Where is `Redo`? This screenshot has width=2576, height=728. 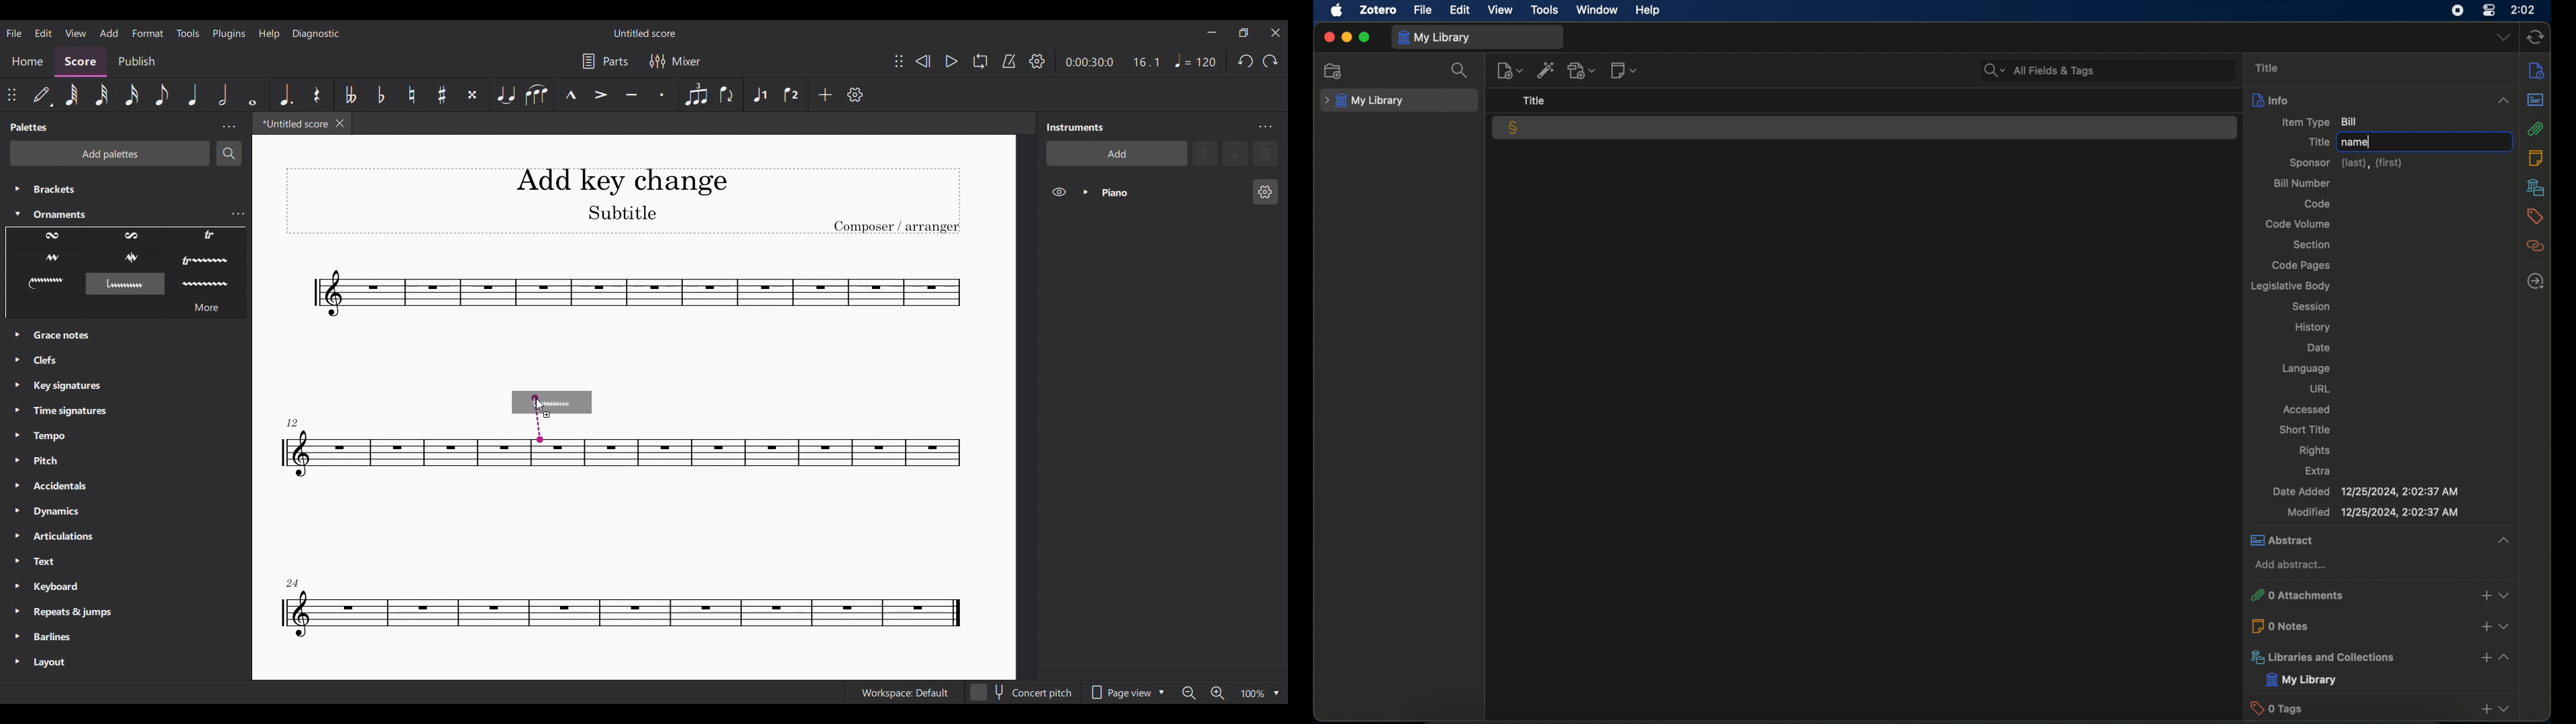
Redo is located at coordinates (1270, 62).